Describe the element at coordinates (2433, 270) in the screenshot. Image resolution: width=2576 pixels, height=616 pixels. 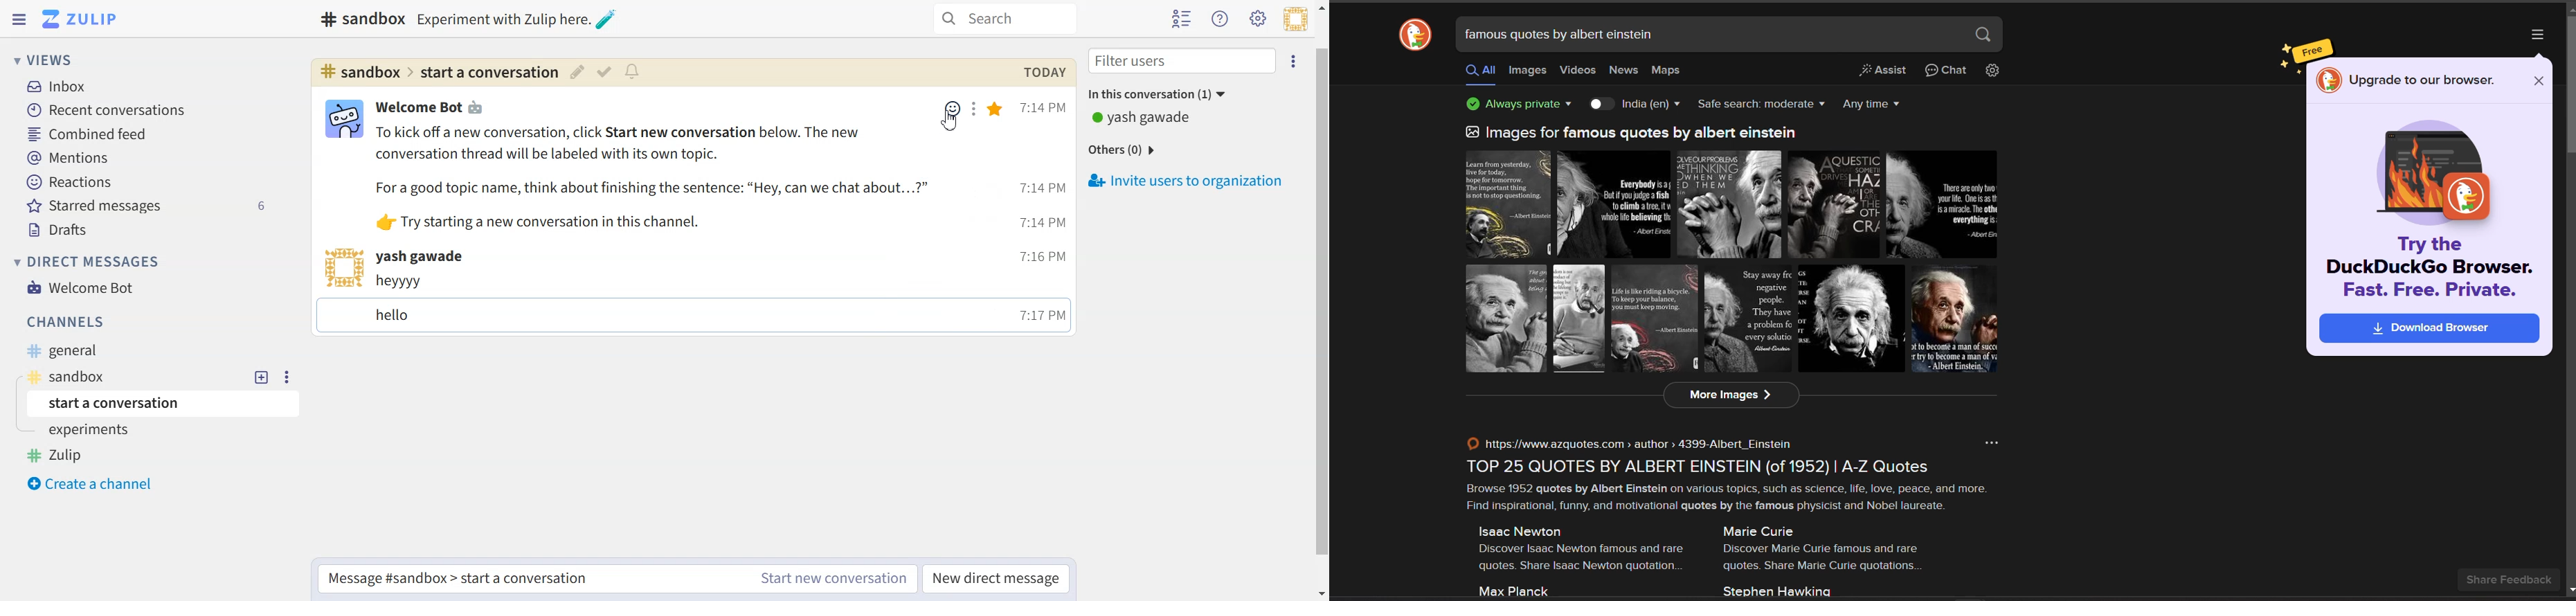
I see `Try the DuckDuckGo Browser. Fast. Free. Private.` at that location.